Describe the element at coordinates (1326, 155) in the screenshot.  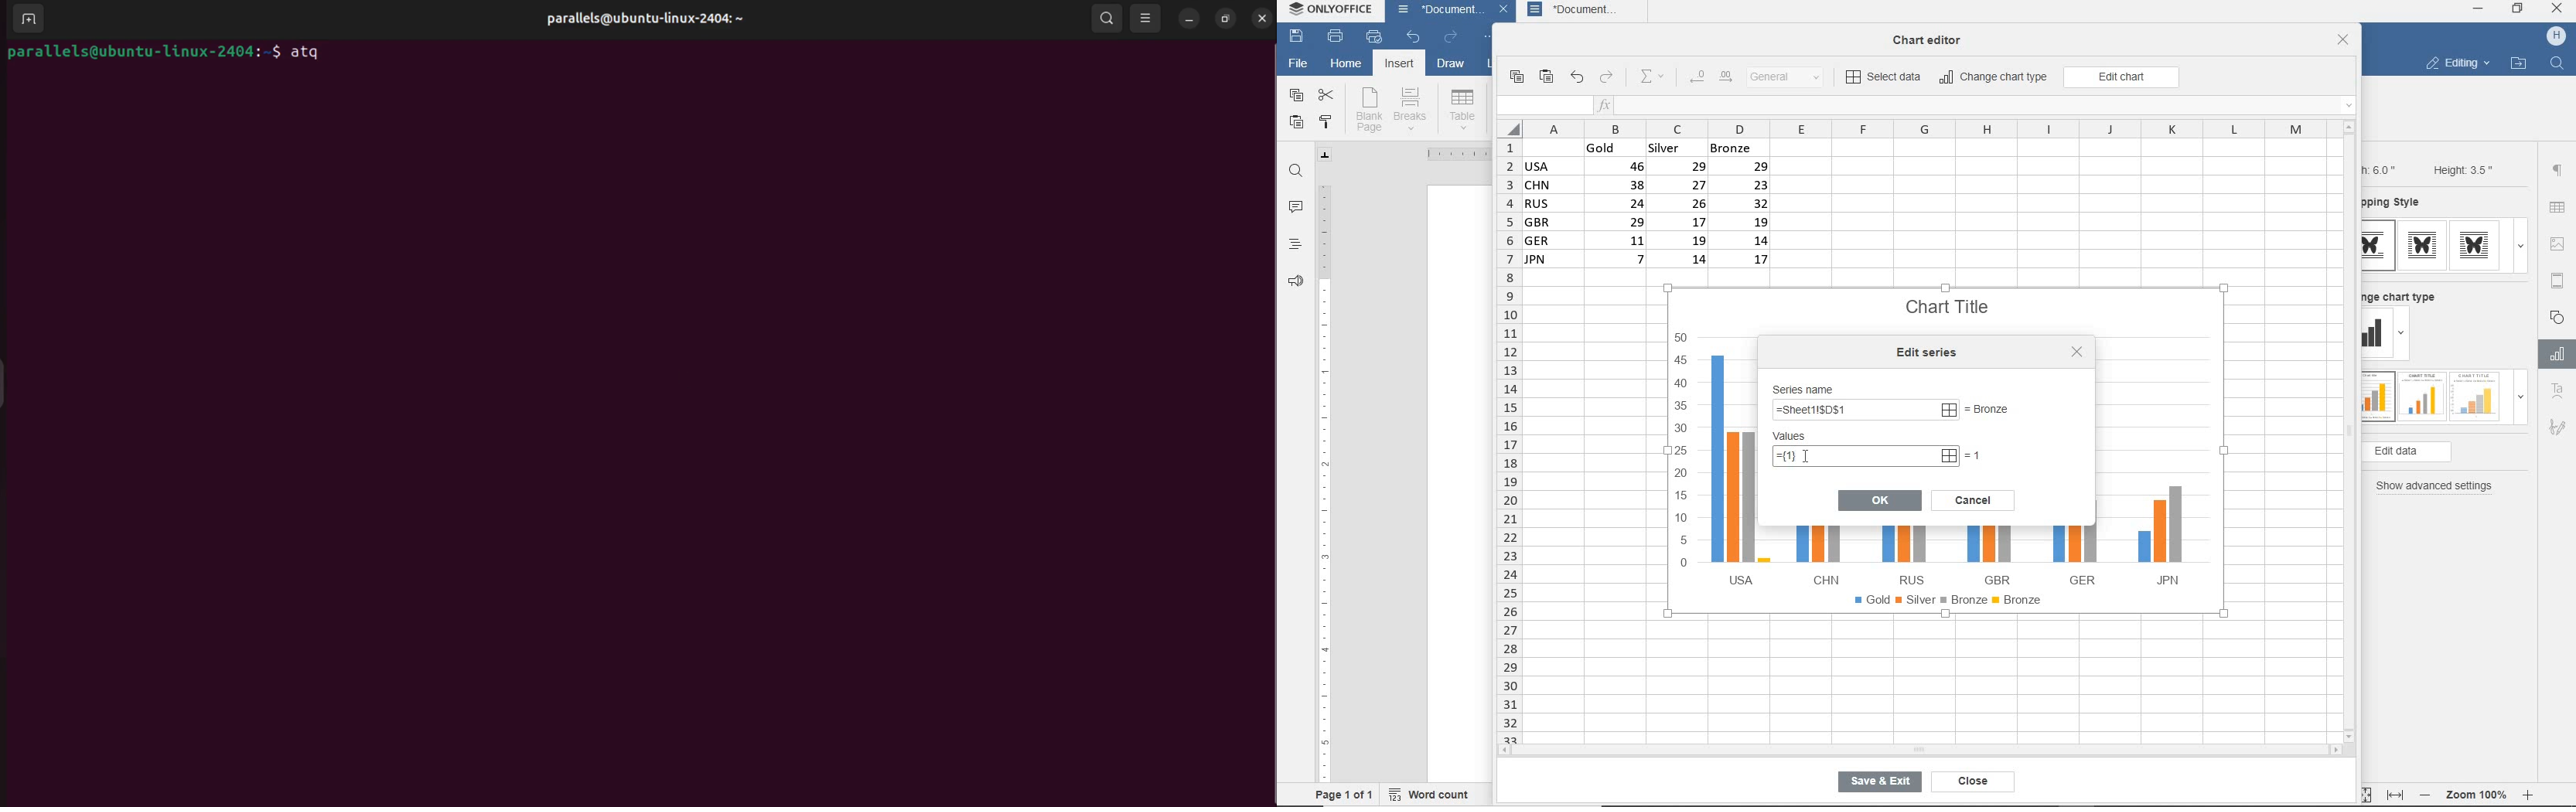
I see `tab stop` at that location.